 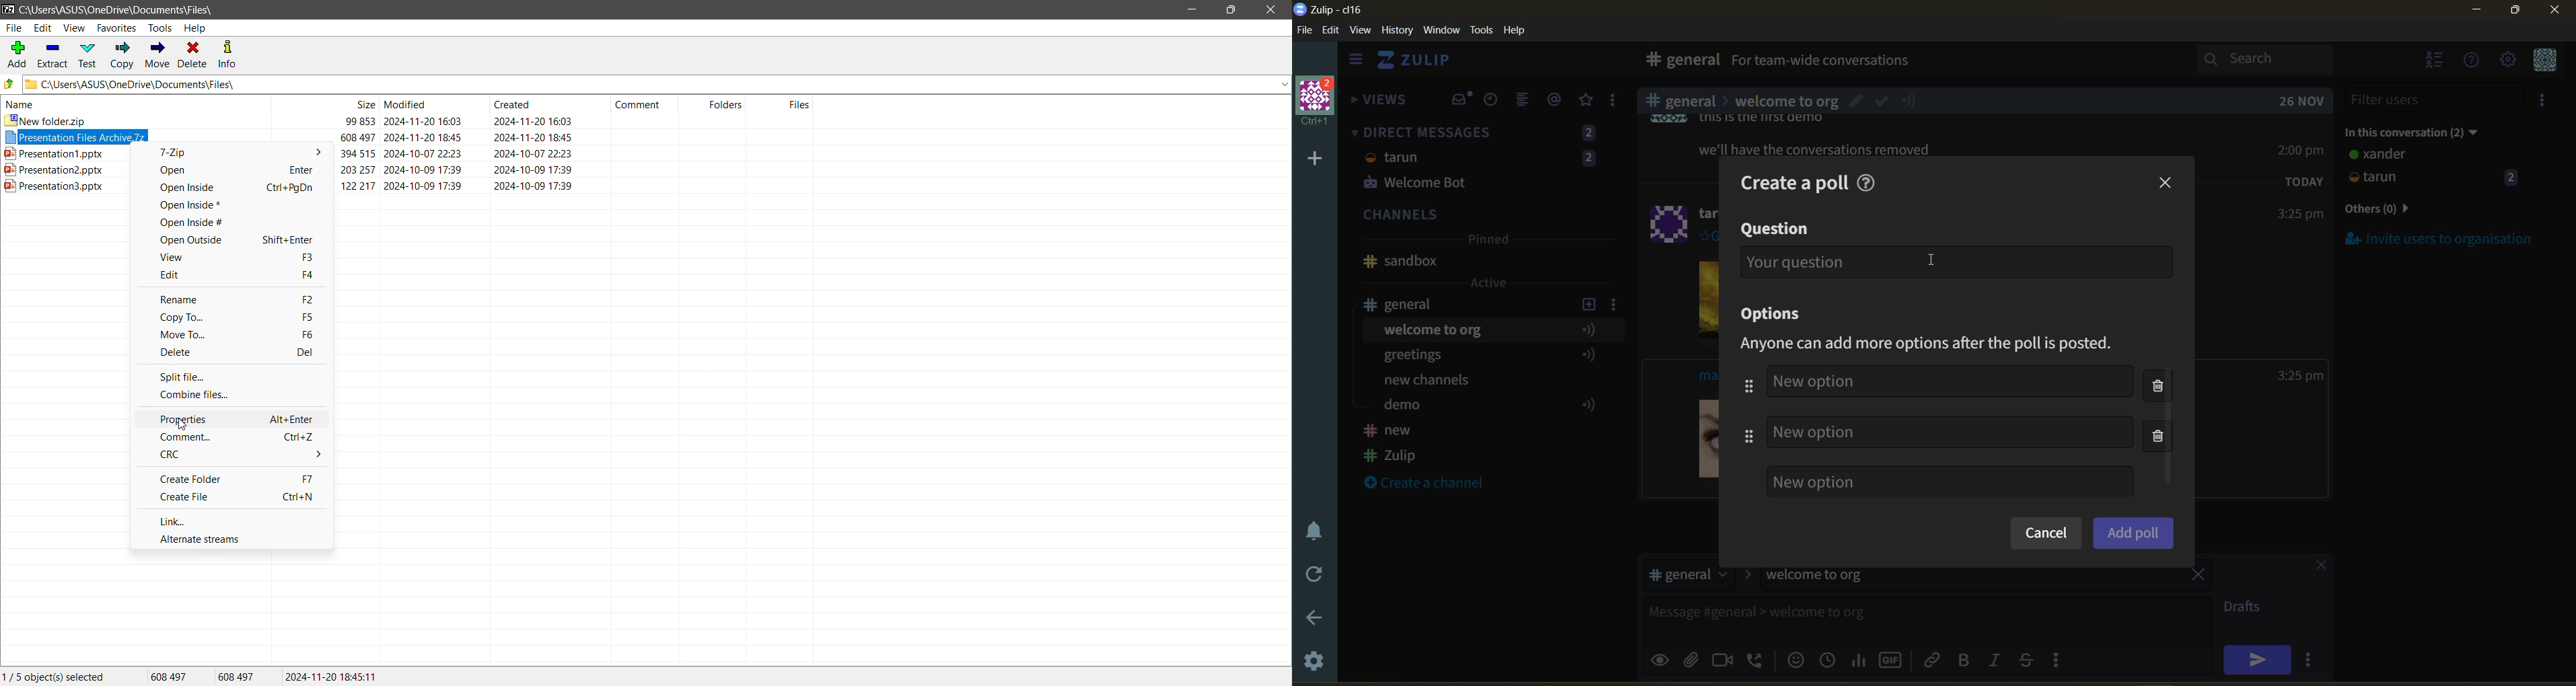 I want to click on today, so click(x=2305, y=181).